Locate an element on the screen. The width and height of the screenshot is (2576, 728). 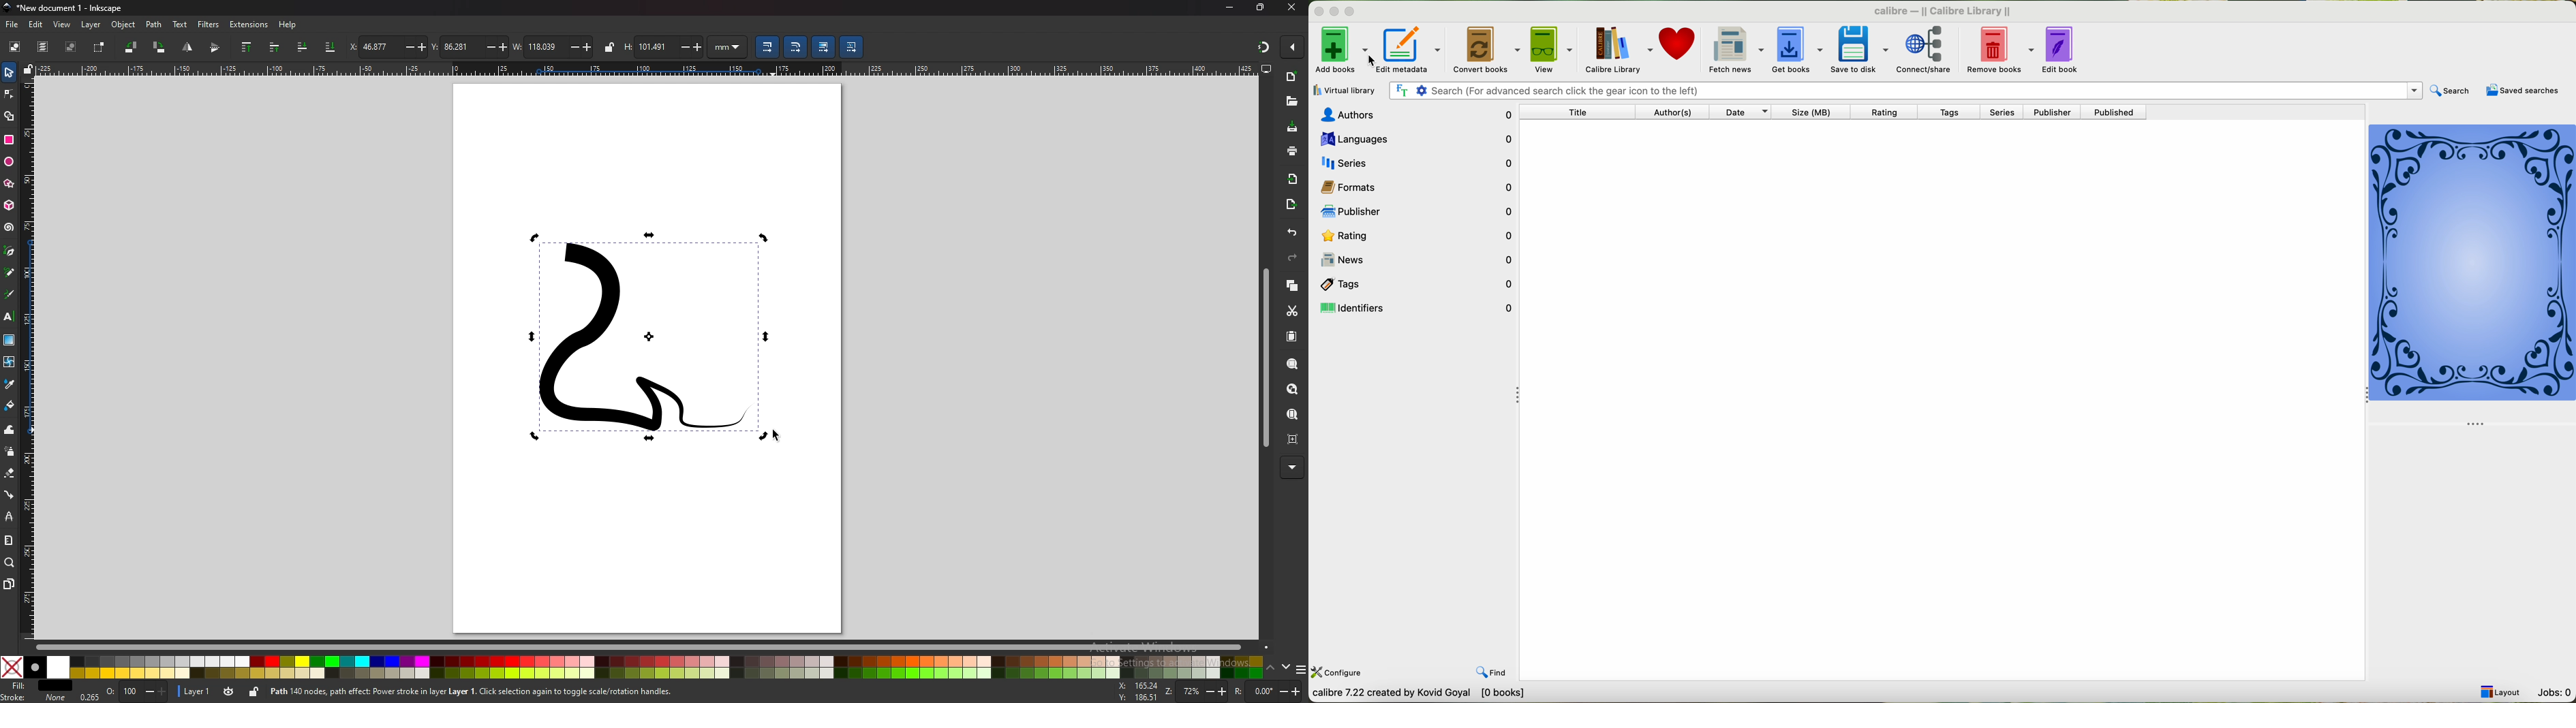
paste is located at coordinates (1293, 337).